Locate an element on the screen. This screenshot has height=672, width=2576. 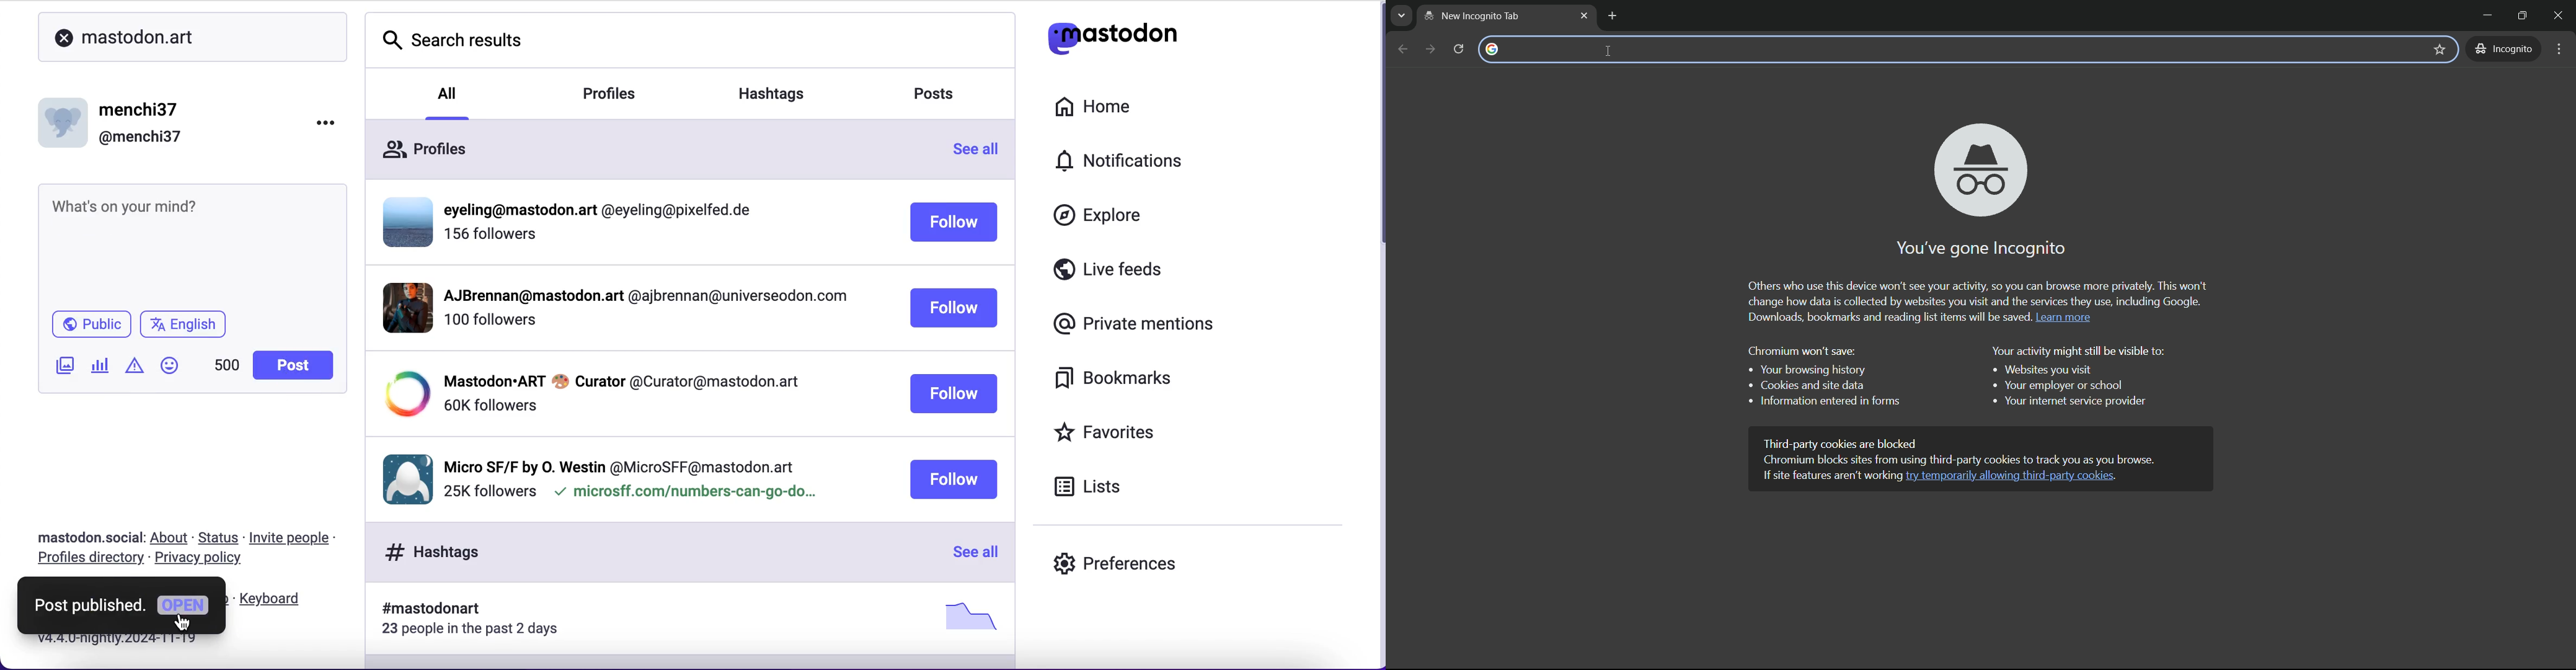
scroll bar is located at coordinates (1376, 130).